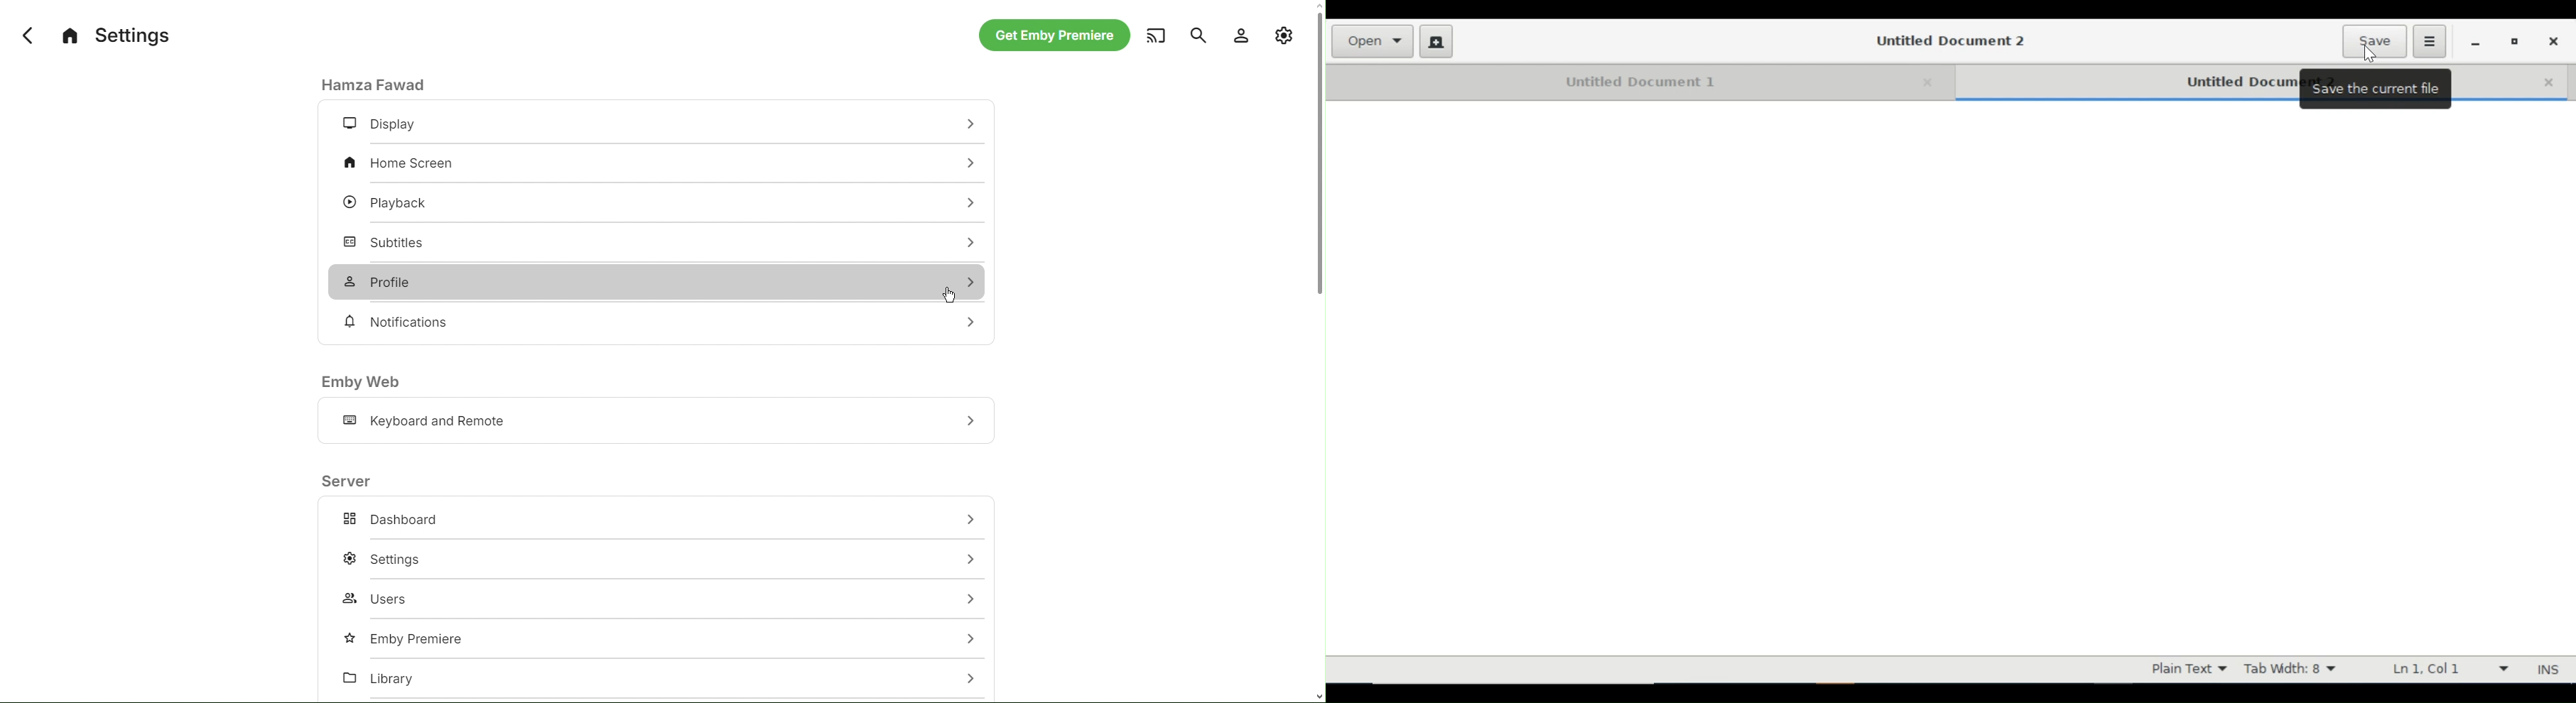 This screenshot has height=728, width=2576. I want to click on Notifications, so click(401, 322).